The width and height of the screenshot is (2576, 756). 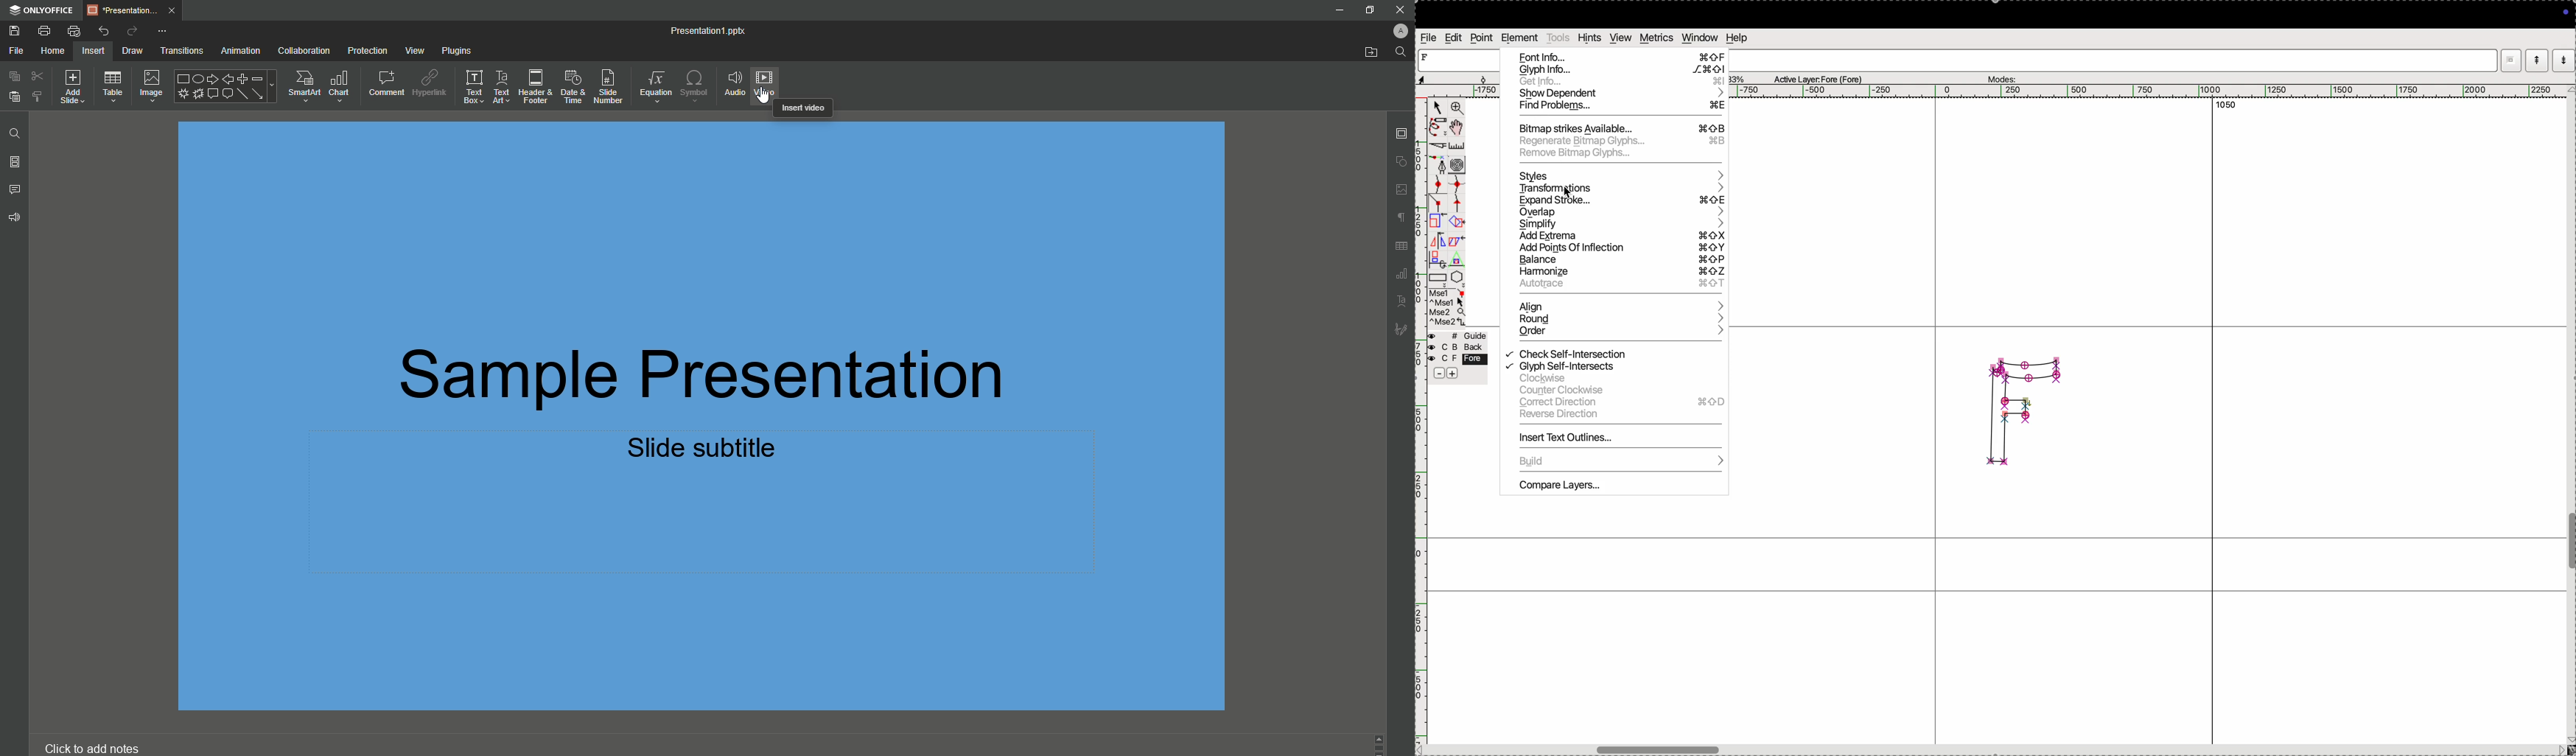 What do you see at coordinates (1617, 249) in the screenshot?
I see `add points of infection` at bounding box center [1617, 249].